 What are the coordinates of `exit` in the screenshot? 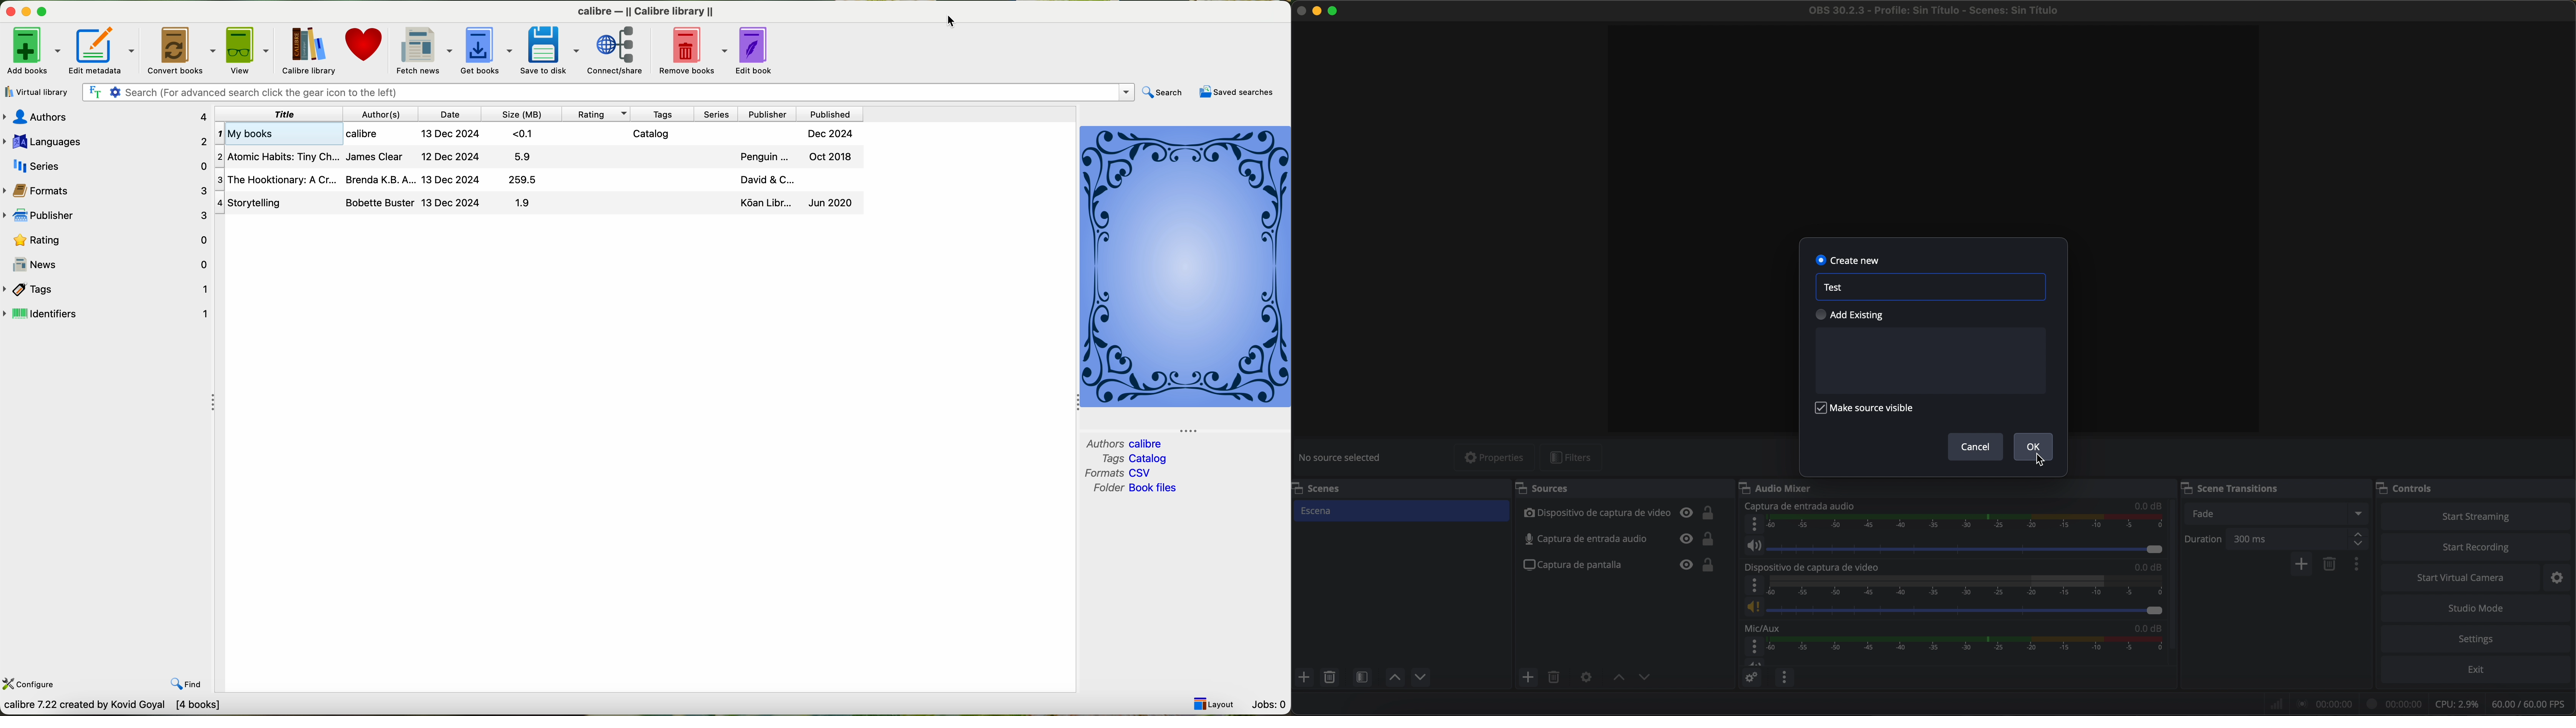 It's located at (2477, 670).